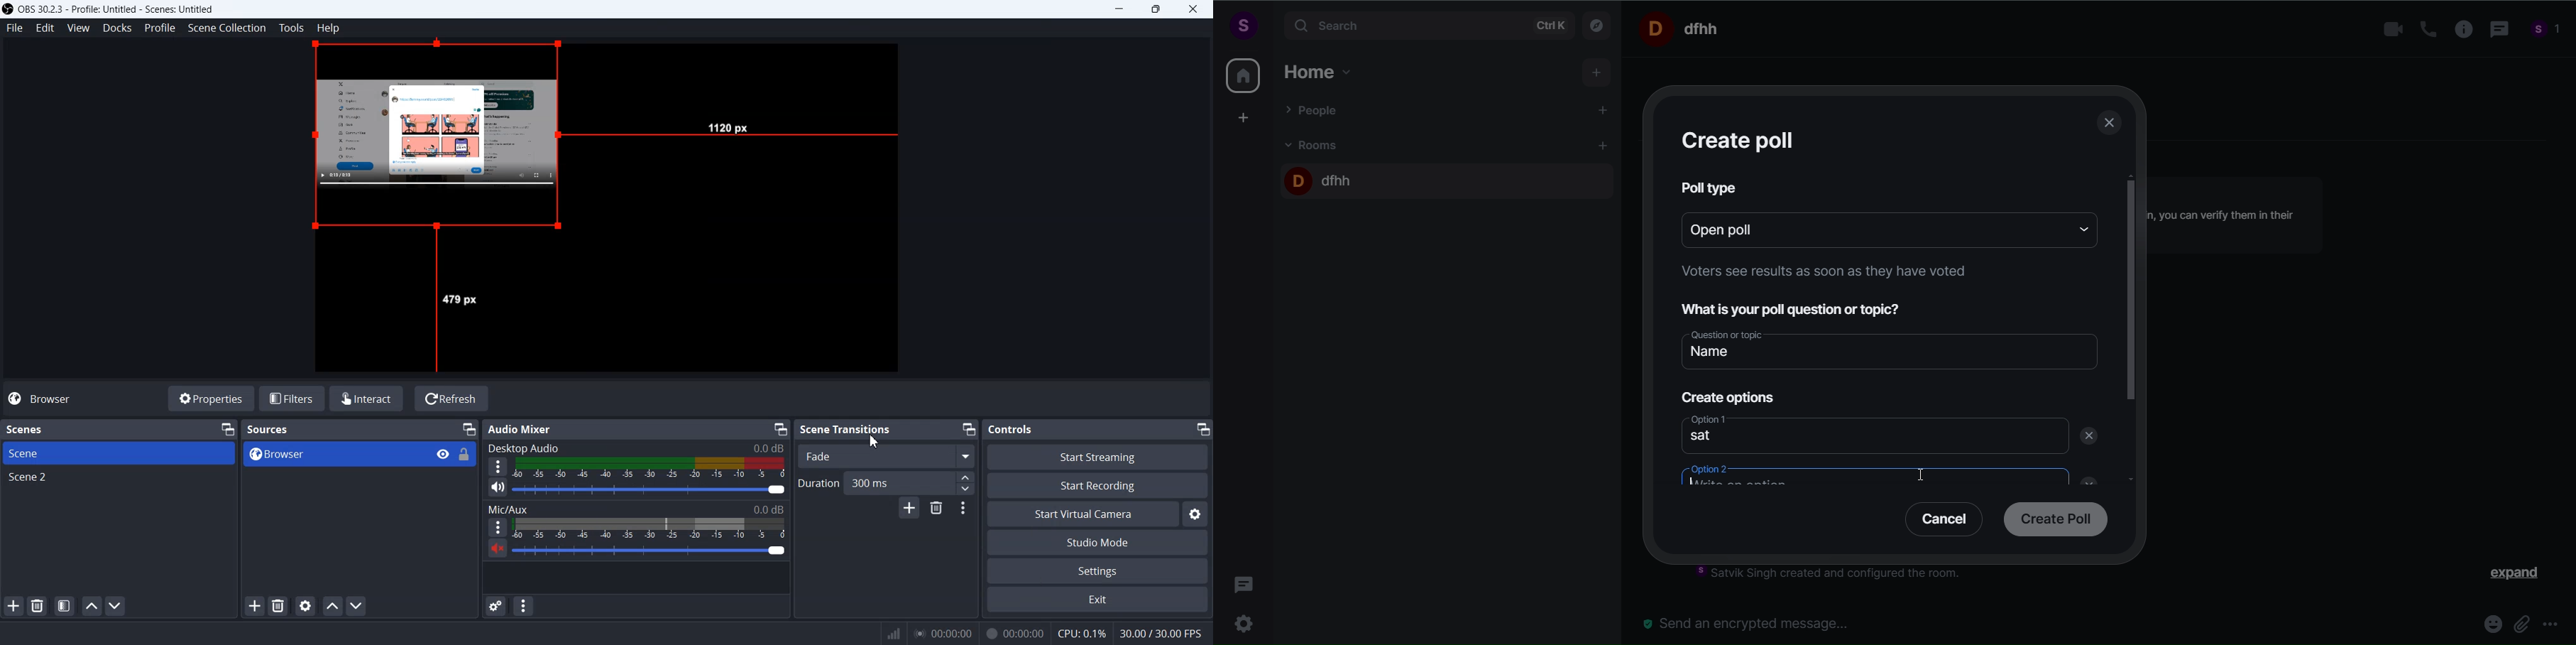  I want to click on Scenes, so click(52, 428).